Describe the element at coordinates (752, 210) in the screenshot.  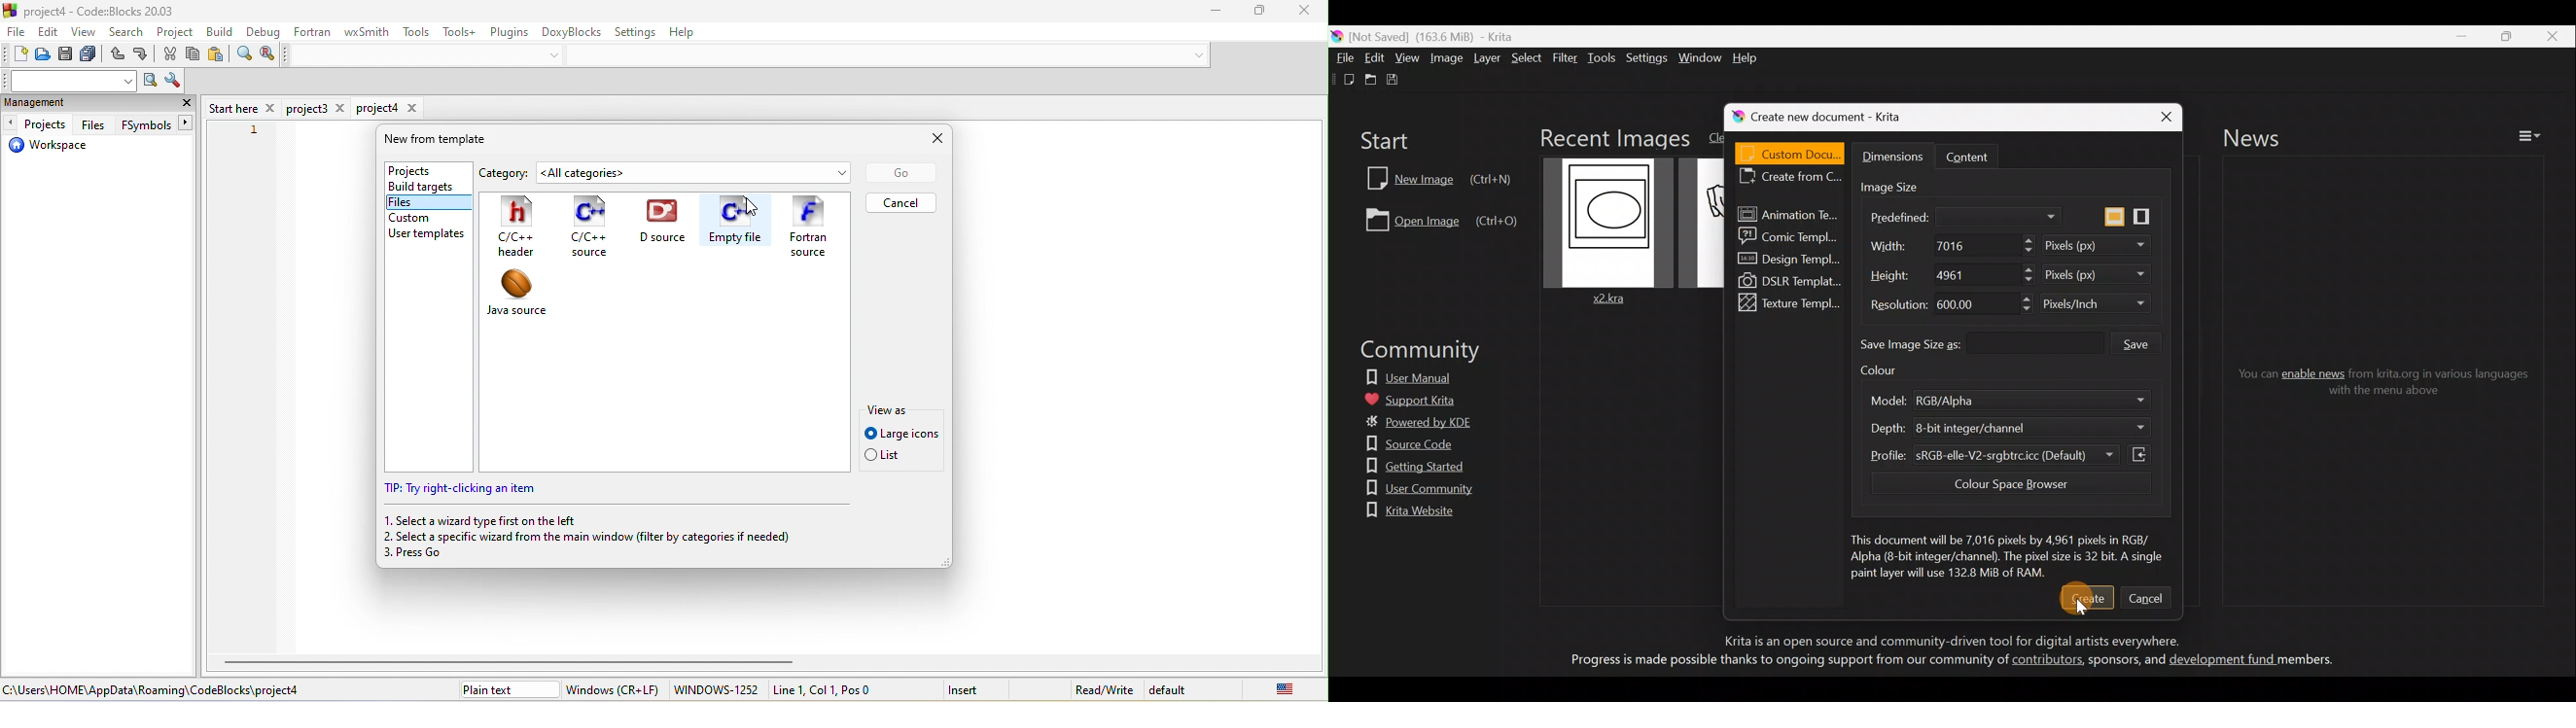
I see `cursor movement` at that location.